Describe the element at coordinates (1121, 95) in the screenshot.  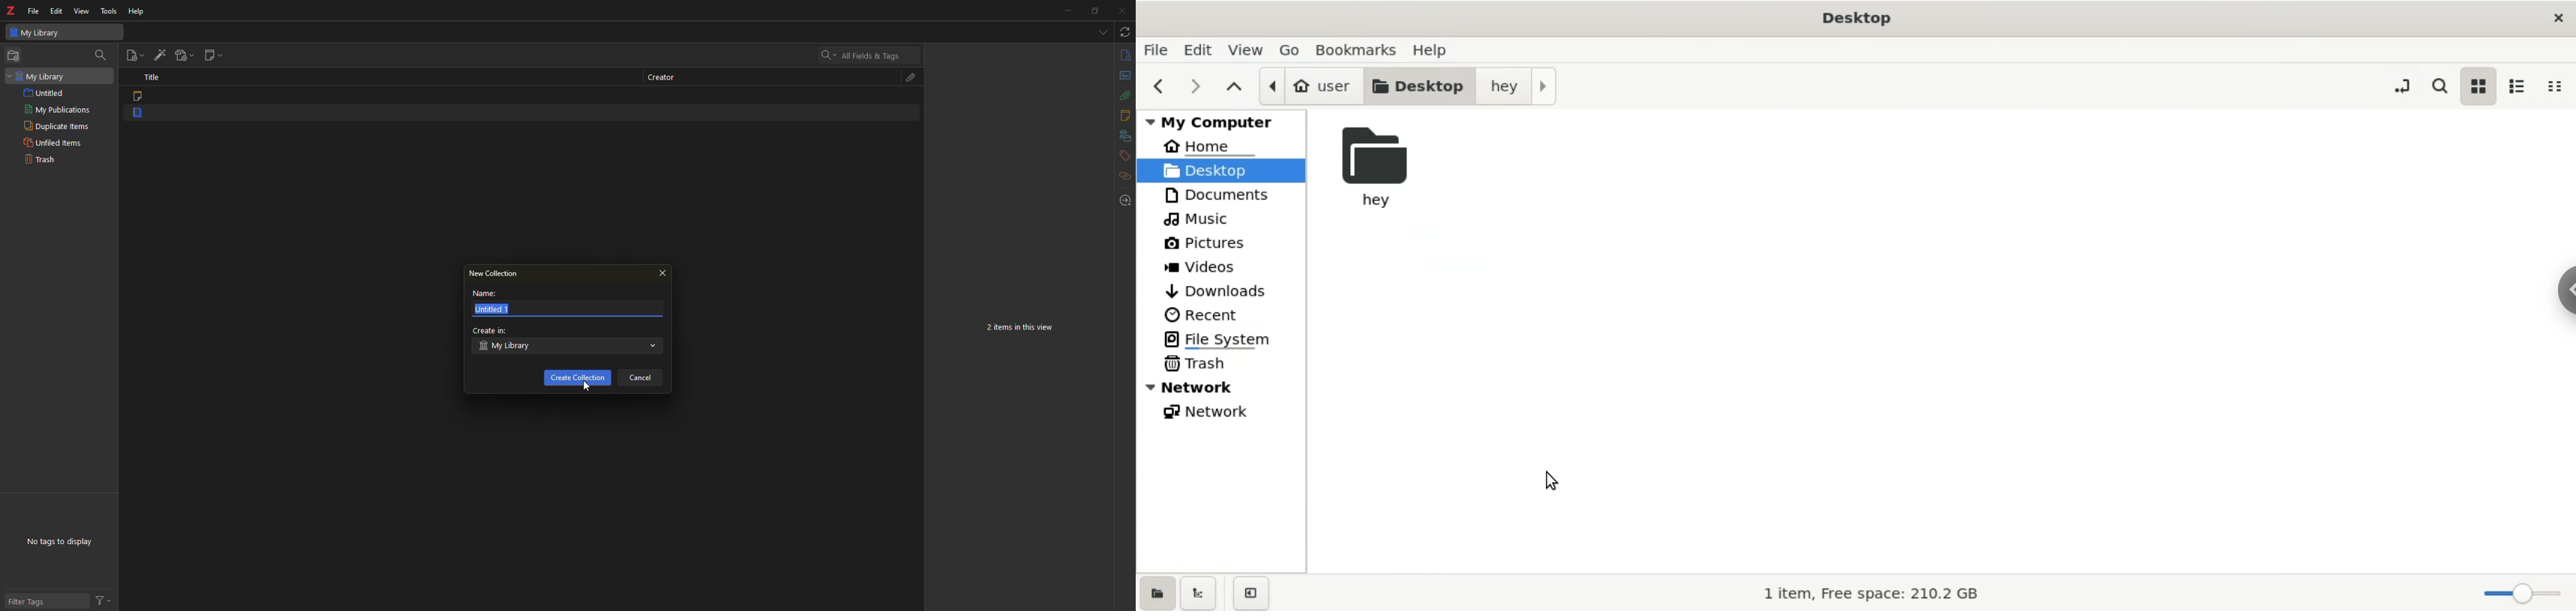
I see `attach` at that location.